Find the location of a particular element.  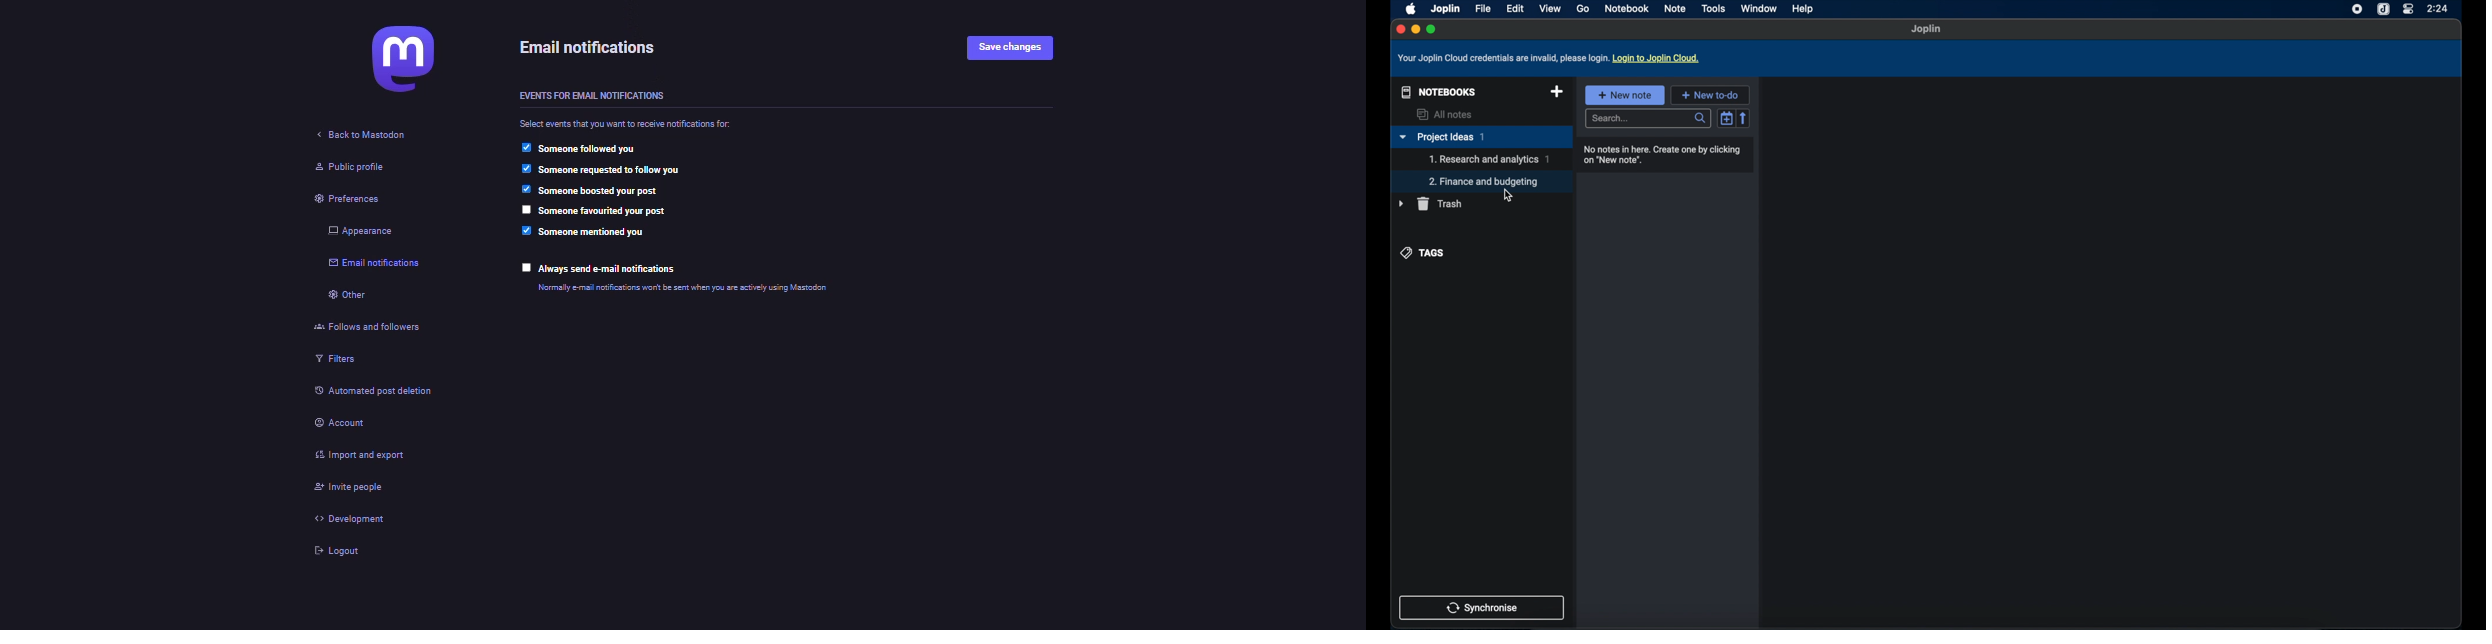

enabled is located at coordinates (527, 231).